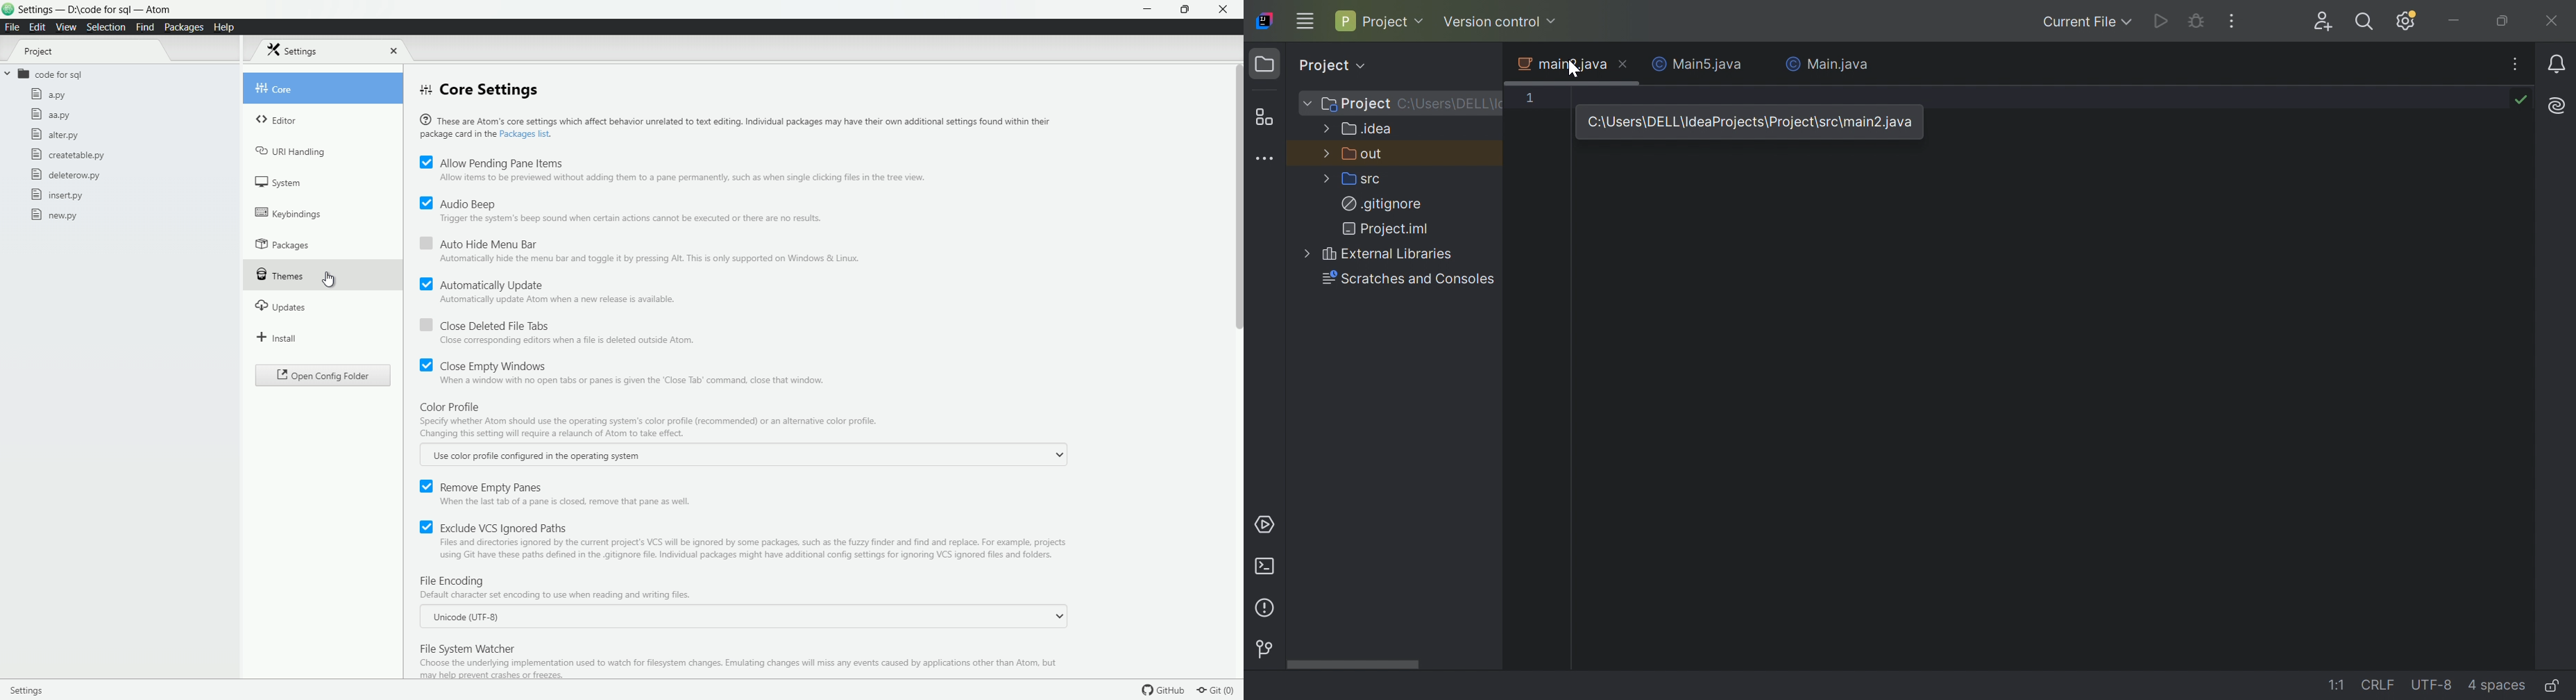  What do you see at coordinates (282, 244) in the screenshot?
I see `packages` at bounding box center [282, 244].